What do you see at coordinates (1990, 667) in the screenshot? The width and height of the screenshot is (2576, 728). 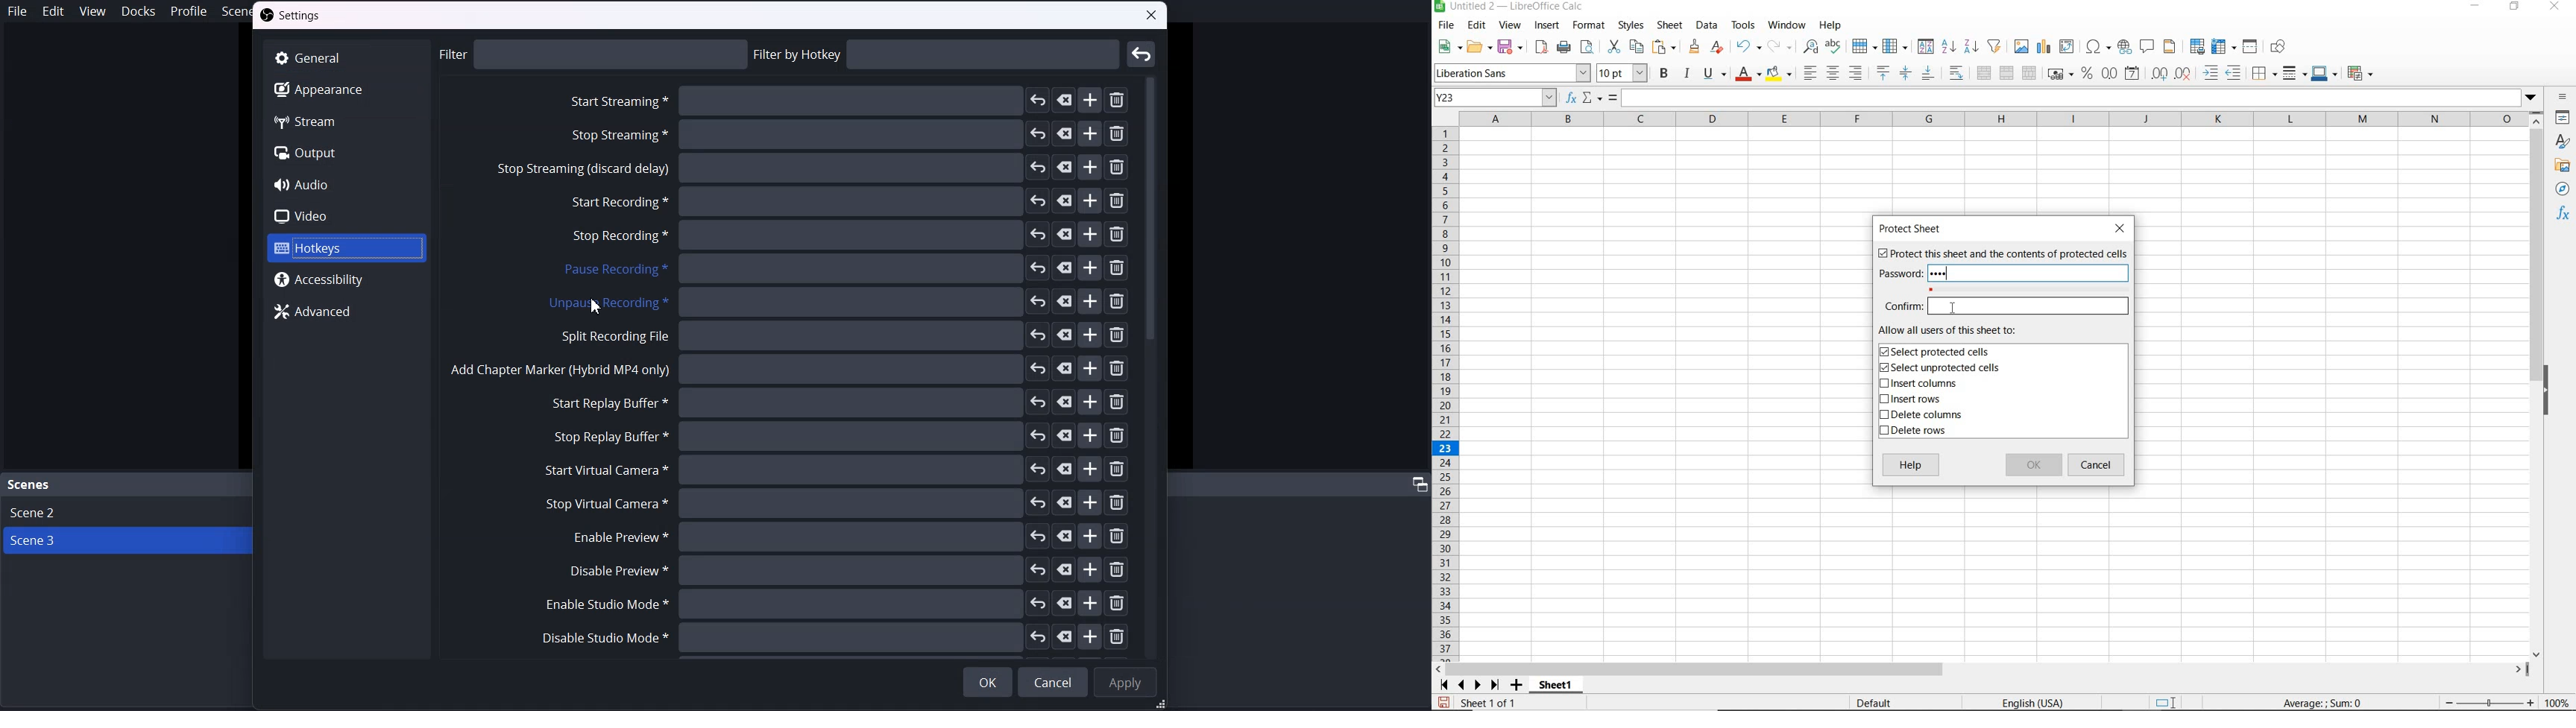 I see `horizontal scroll bar` at bounding box center [1990, 667].